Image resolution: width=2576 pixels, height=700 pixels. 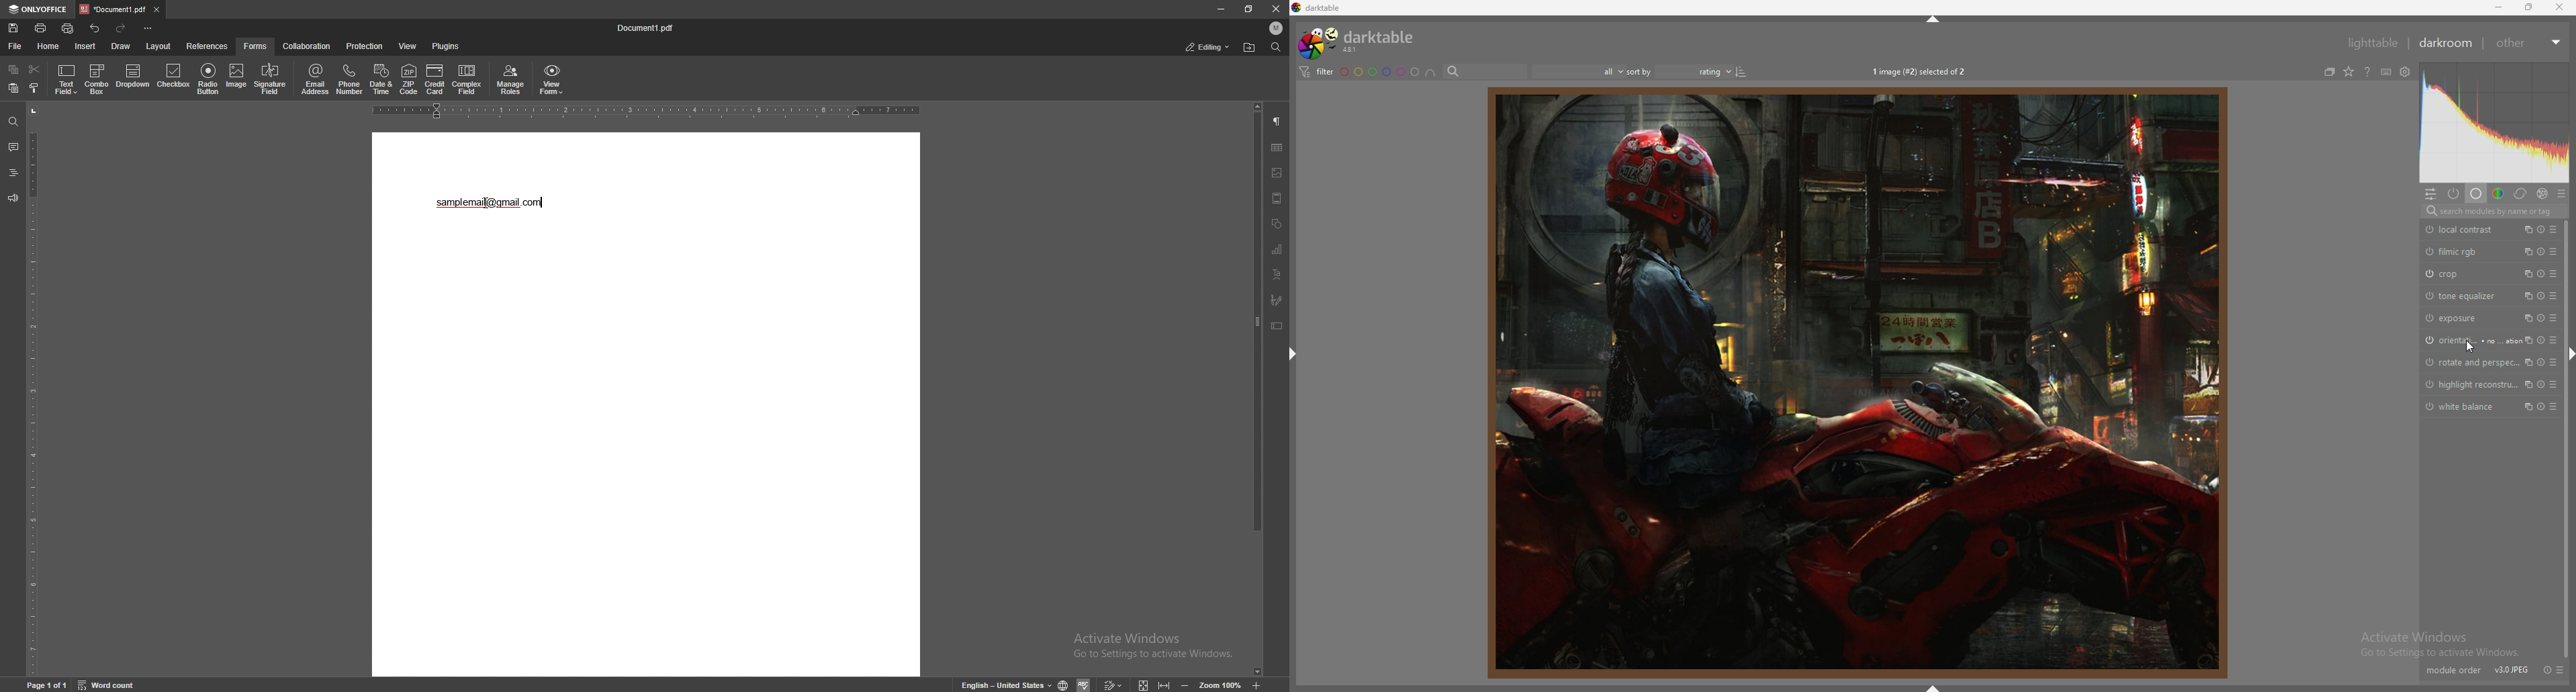 What do you see at coordinates (649, 28) in the screenshot?
I see `file name` at bounding box center [649, 28].